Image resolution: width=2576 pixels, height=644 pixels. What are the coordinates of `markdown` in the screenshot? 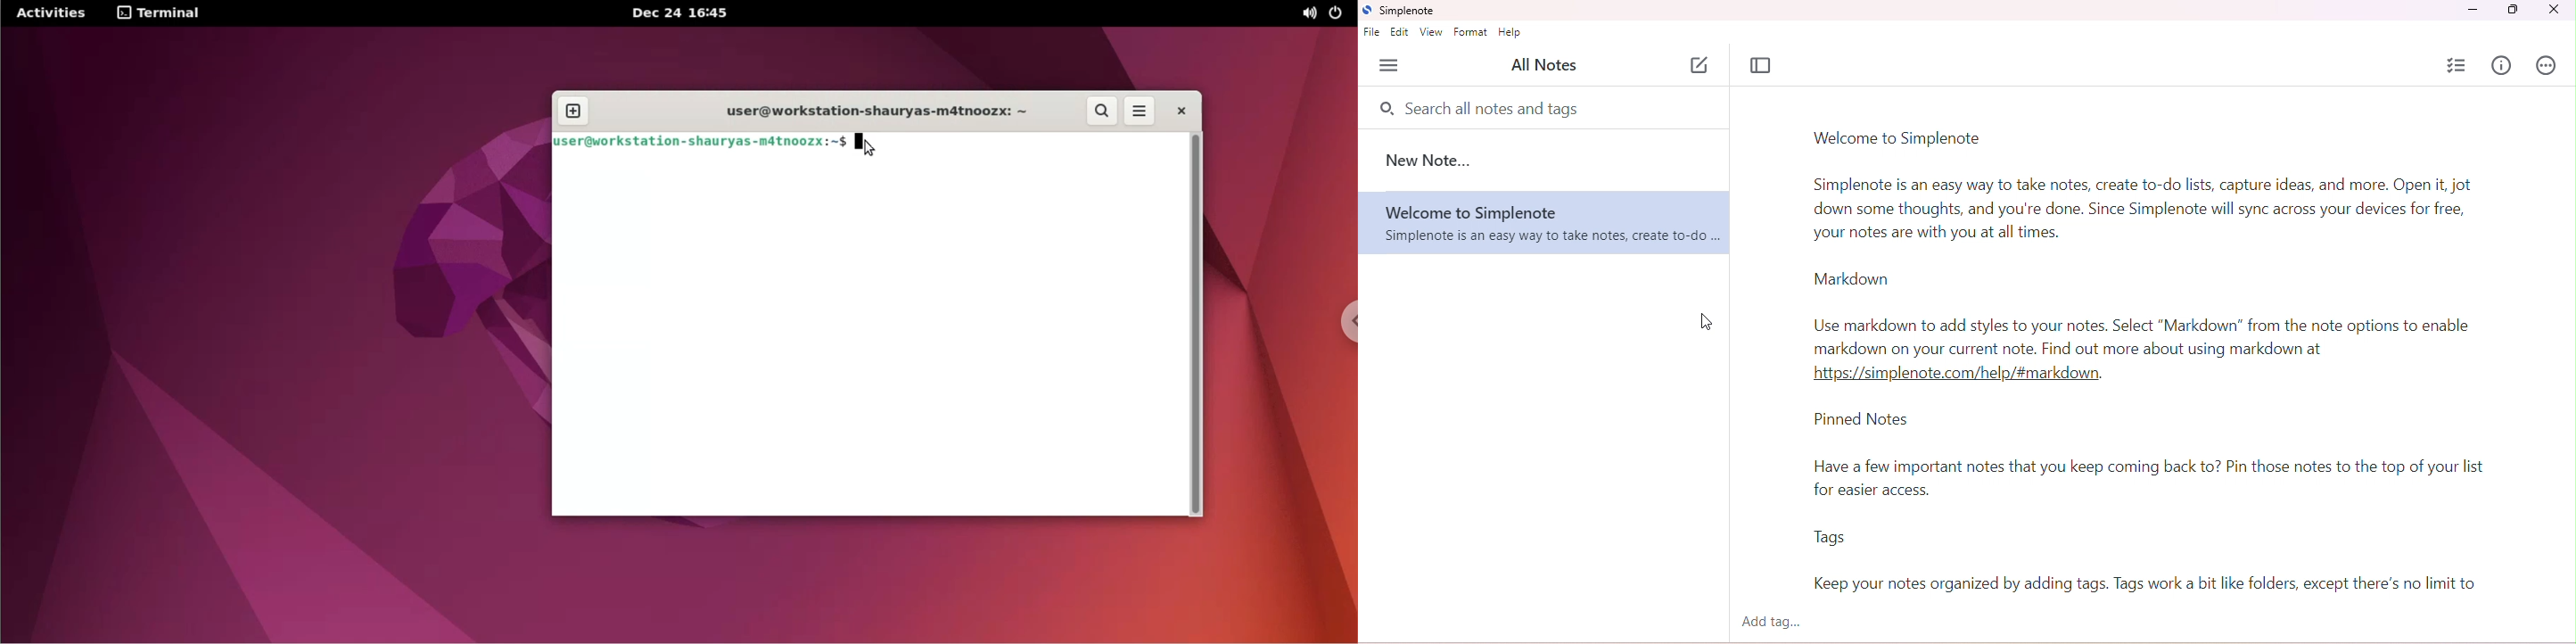 It's located at (1850, 278).